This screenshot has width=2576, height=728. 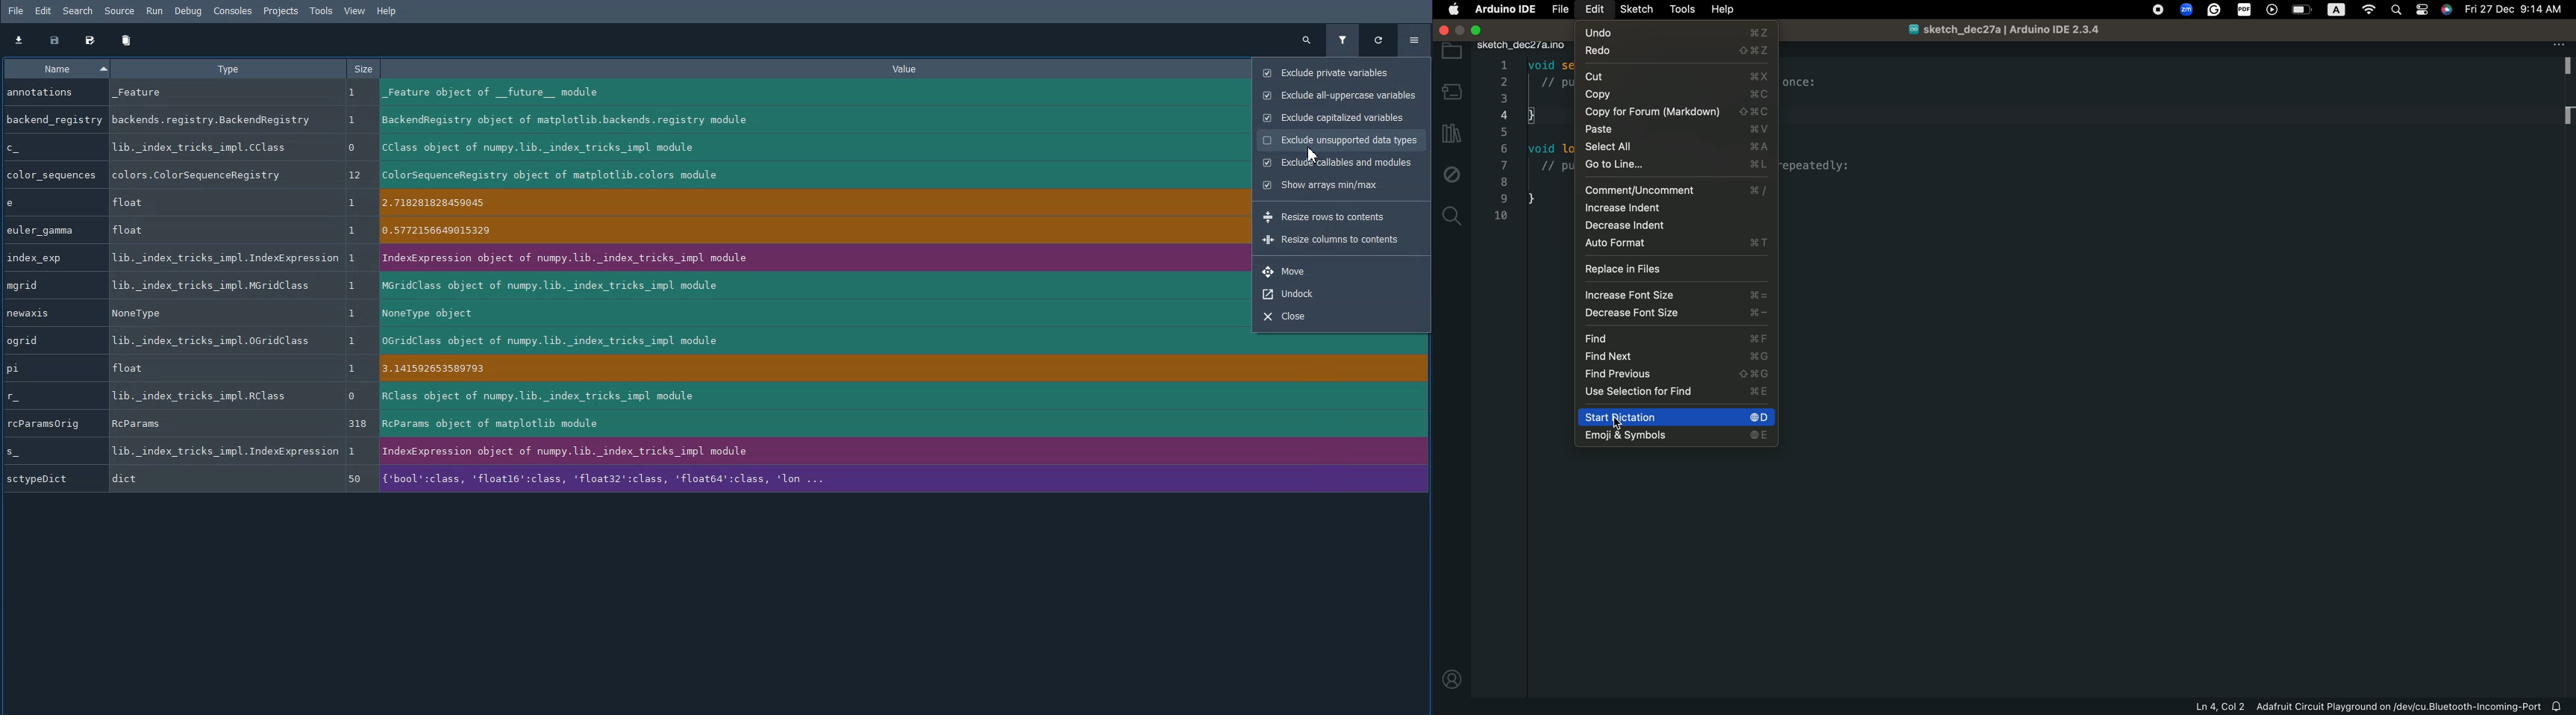 I want to click on float, so click(x=213, y=368).